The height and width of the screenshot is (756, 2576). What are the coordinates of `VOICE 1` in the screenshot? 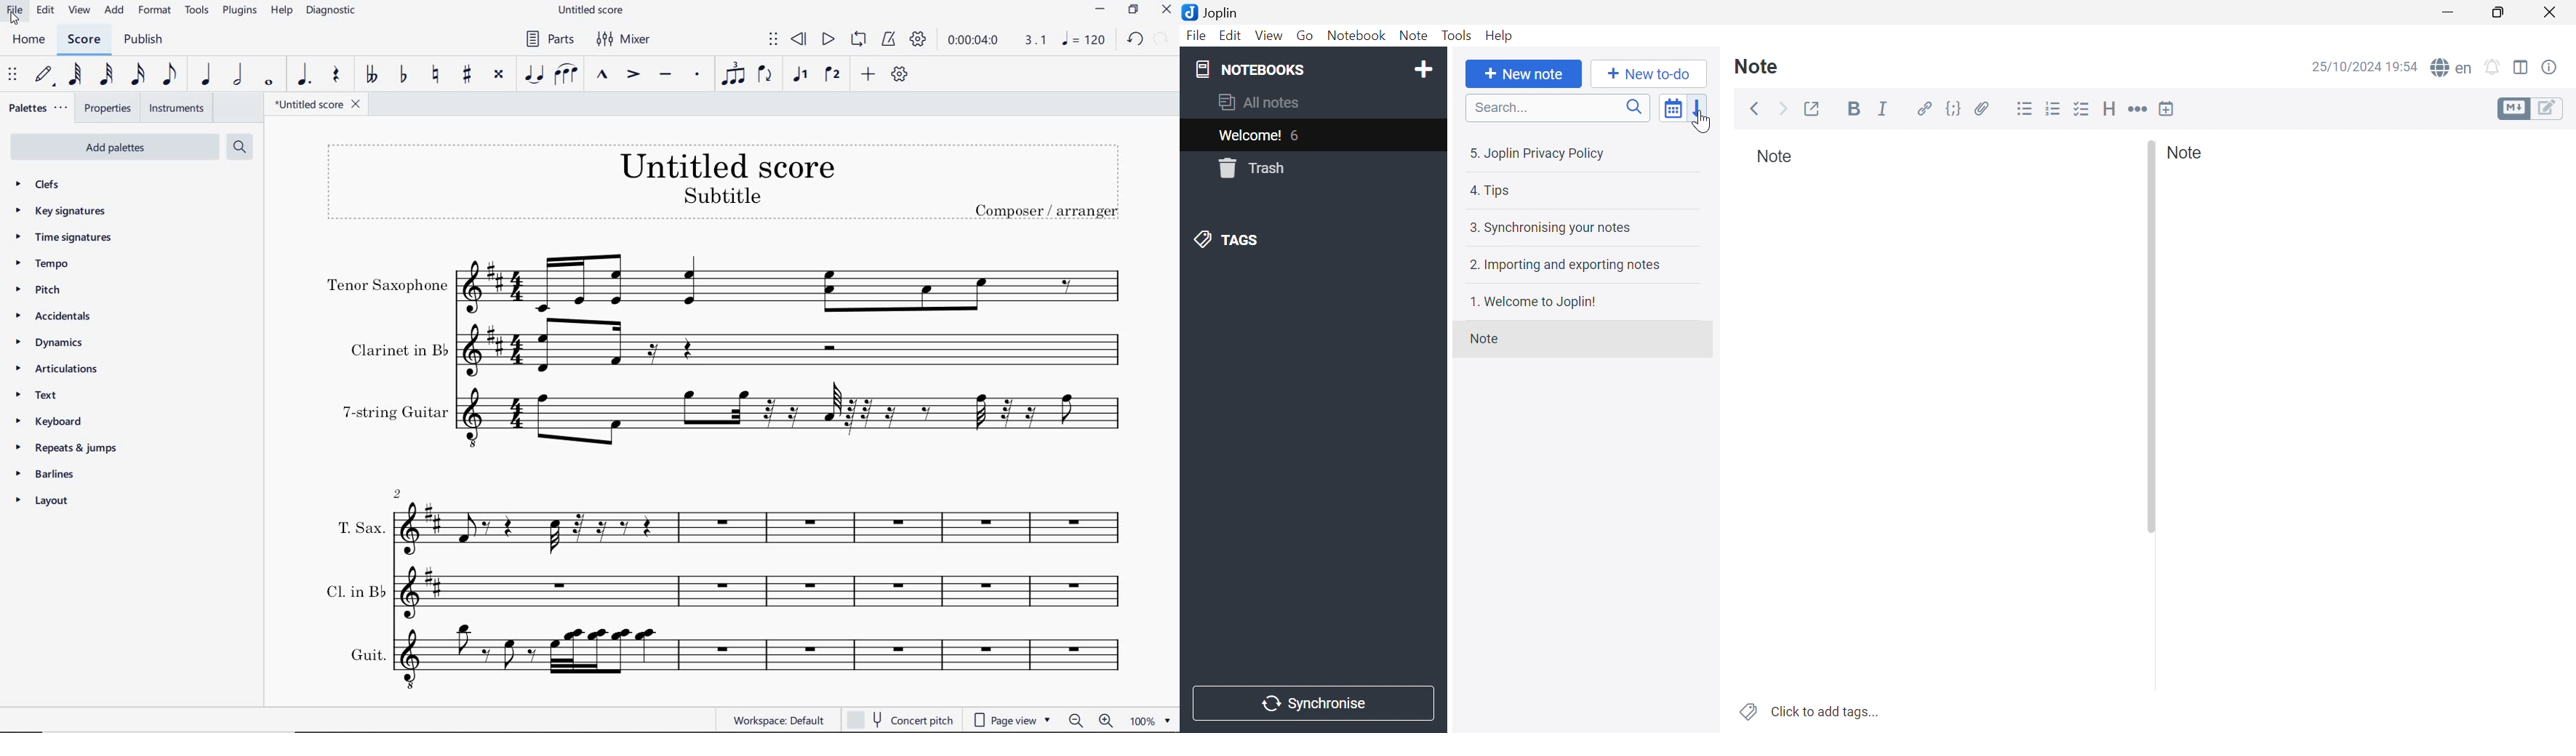 It's located at (801, 75).